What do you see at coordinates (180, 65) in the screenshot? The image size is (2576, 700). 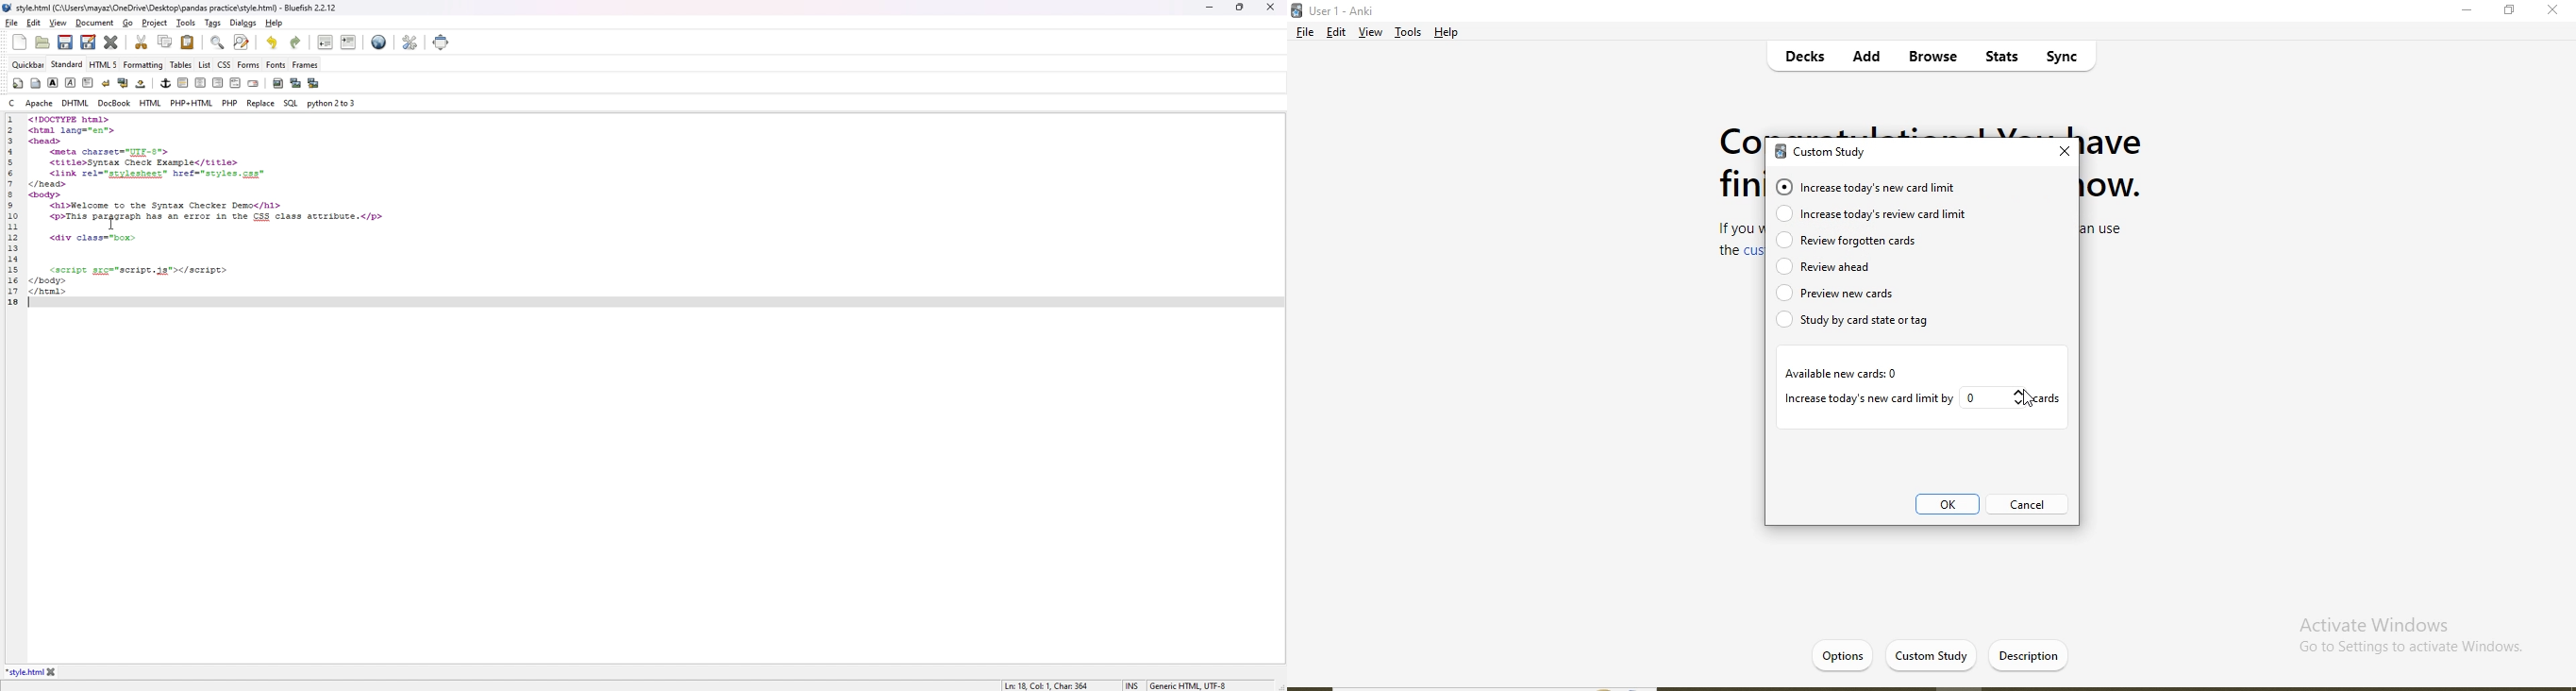 I see `tables` at bounding box center [180, 65].